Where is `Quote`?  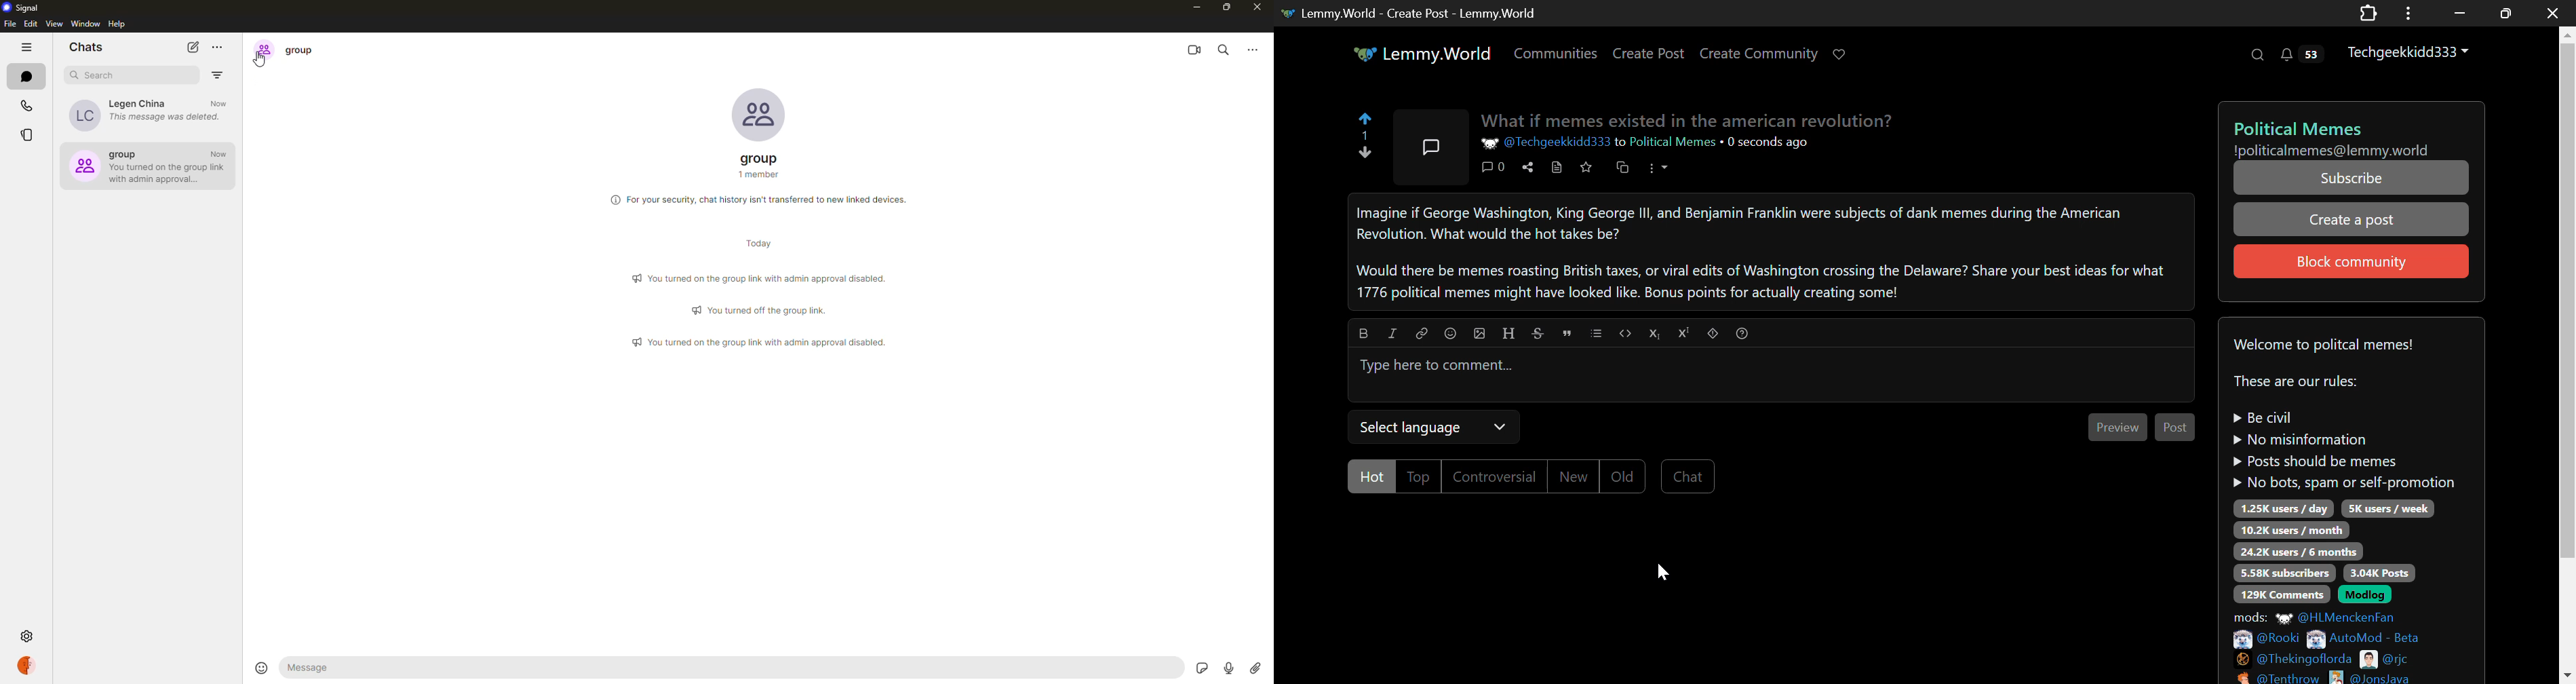 Quote is located at coordinates (1567, 332).